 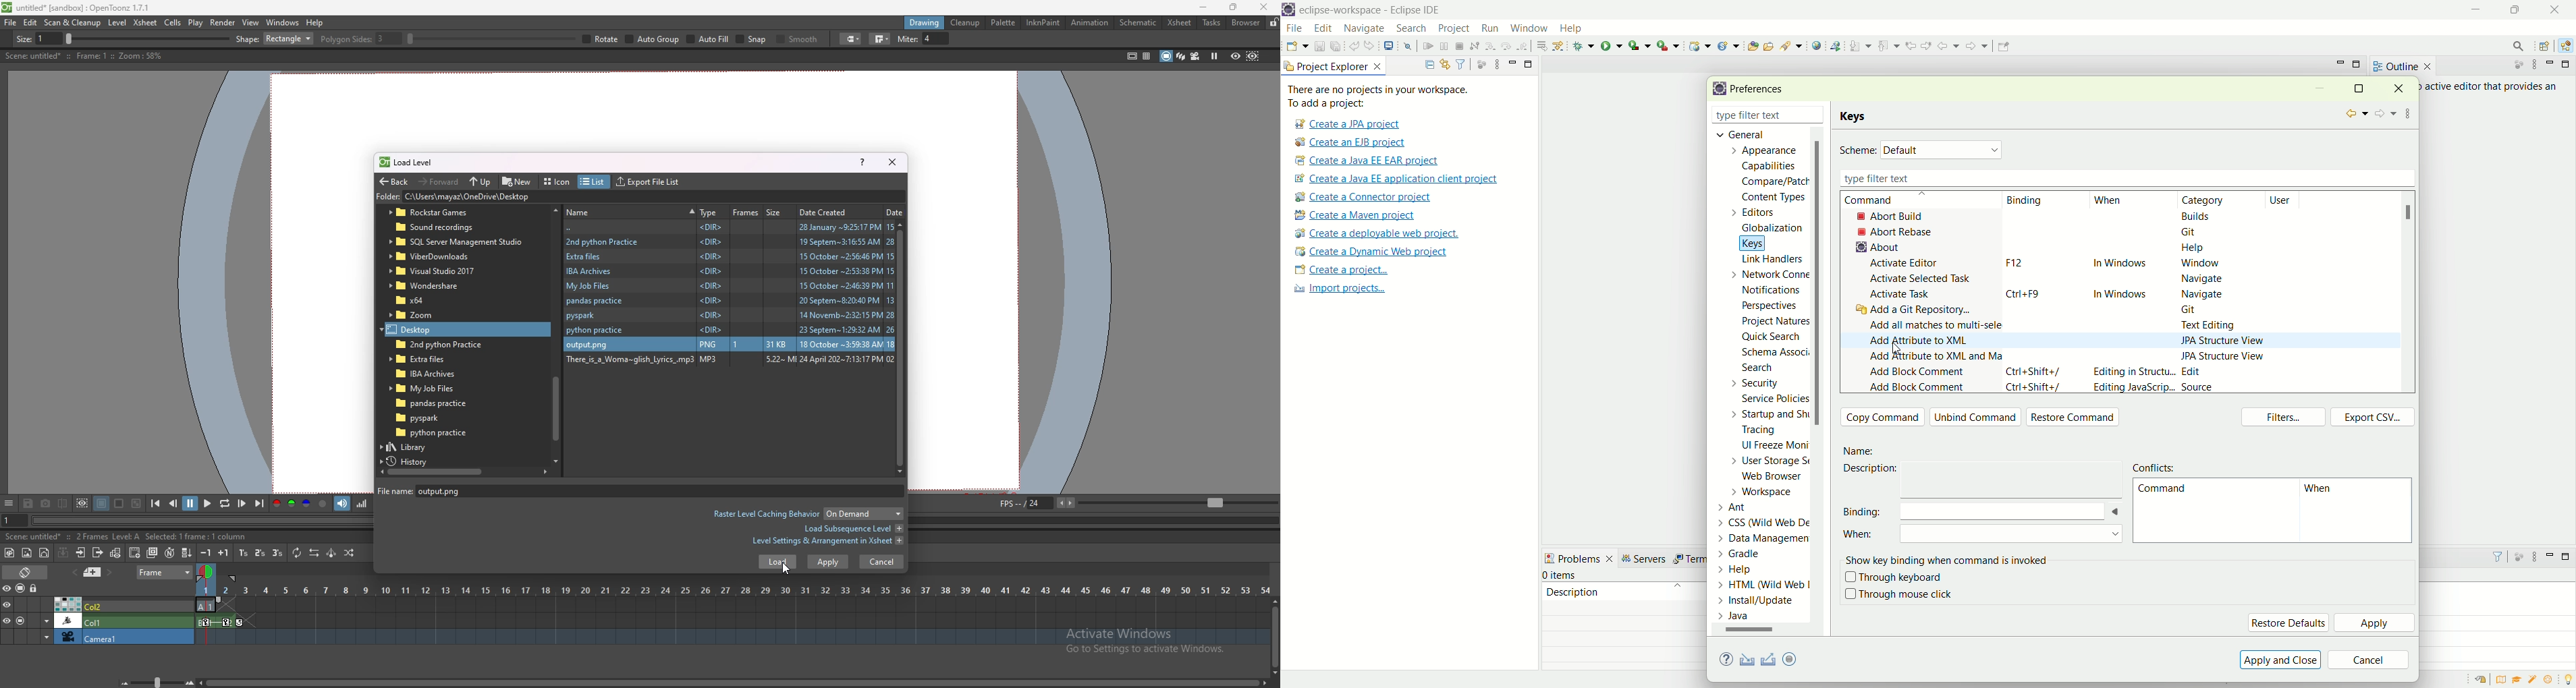 What do you see at coordinates (1528, 25) in the screenshot?
I see `window` at bounding box center [1528, 25].